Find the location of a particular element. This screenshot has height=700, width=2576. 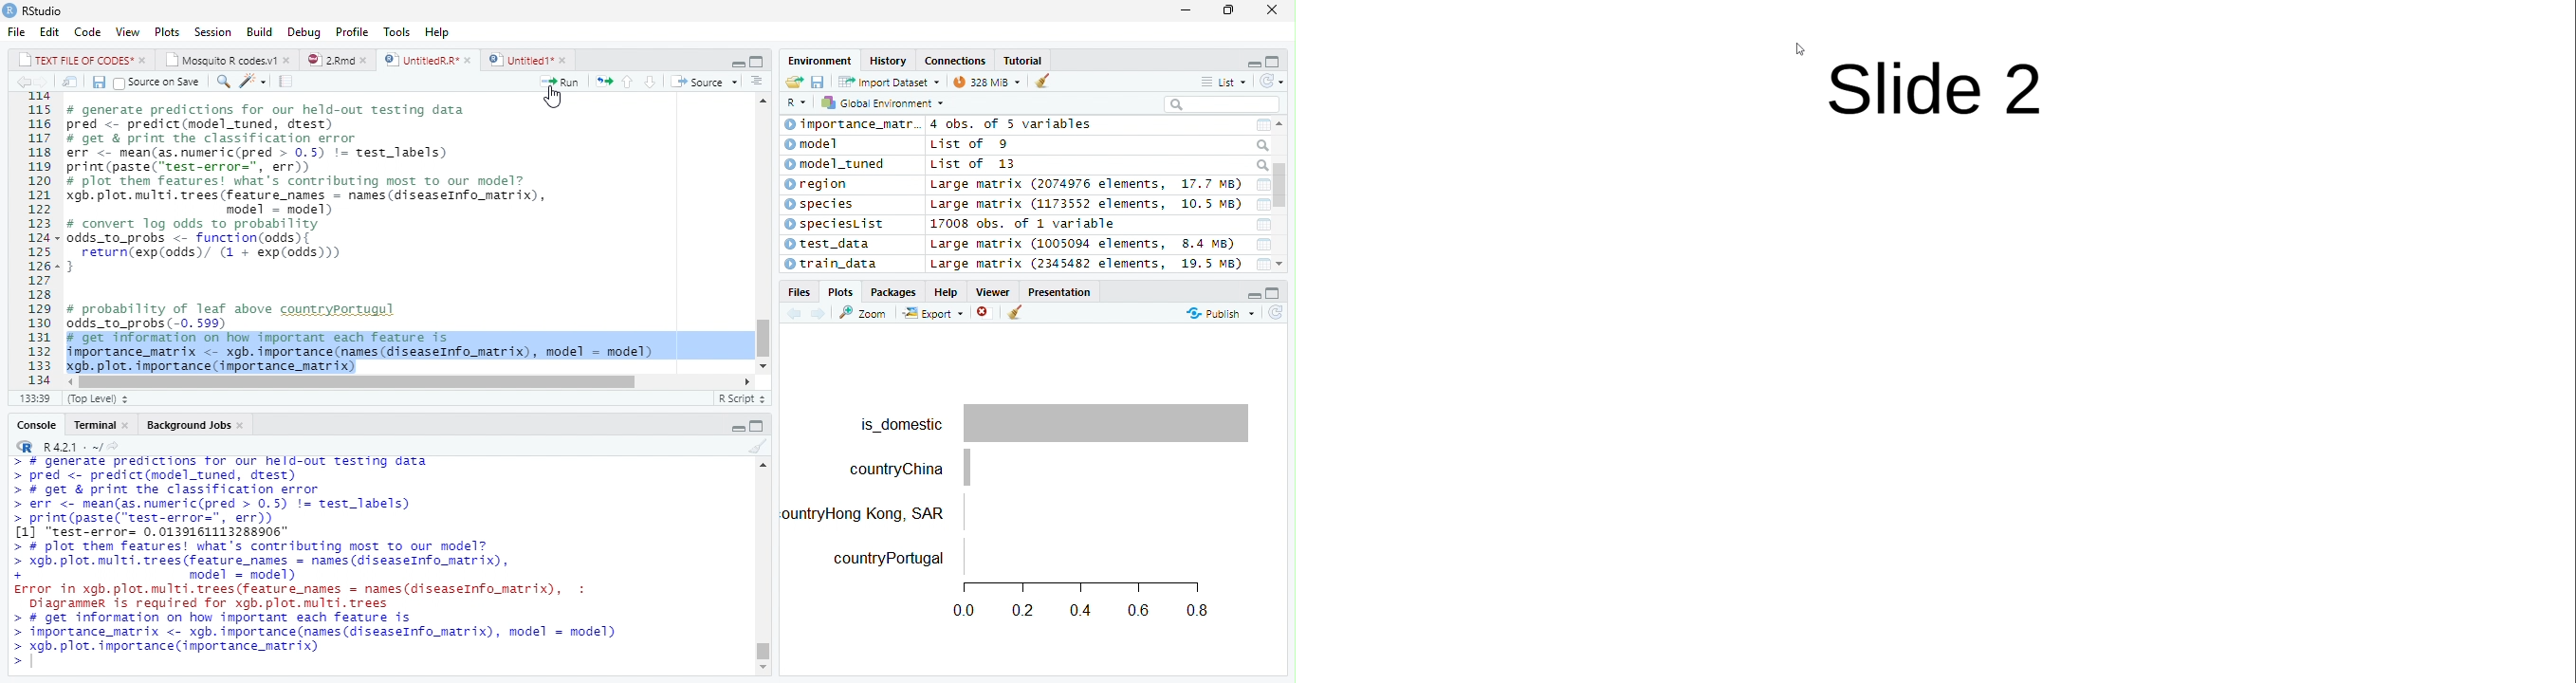

Importance _matr. is located at coordinates (851, 124).